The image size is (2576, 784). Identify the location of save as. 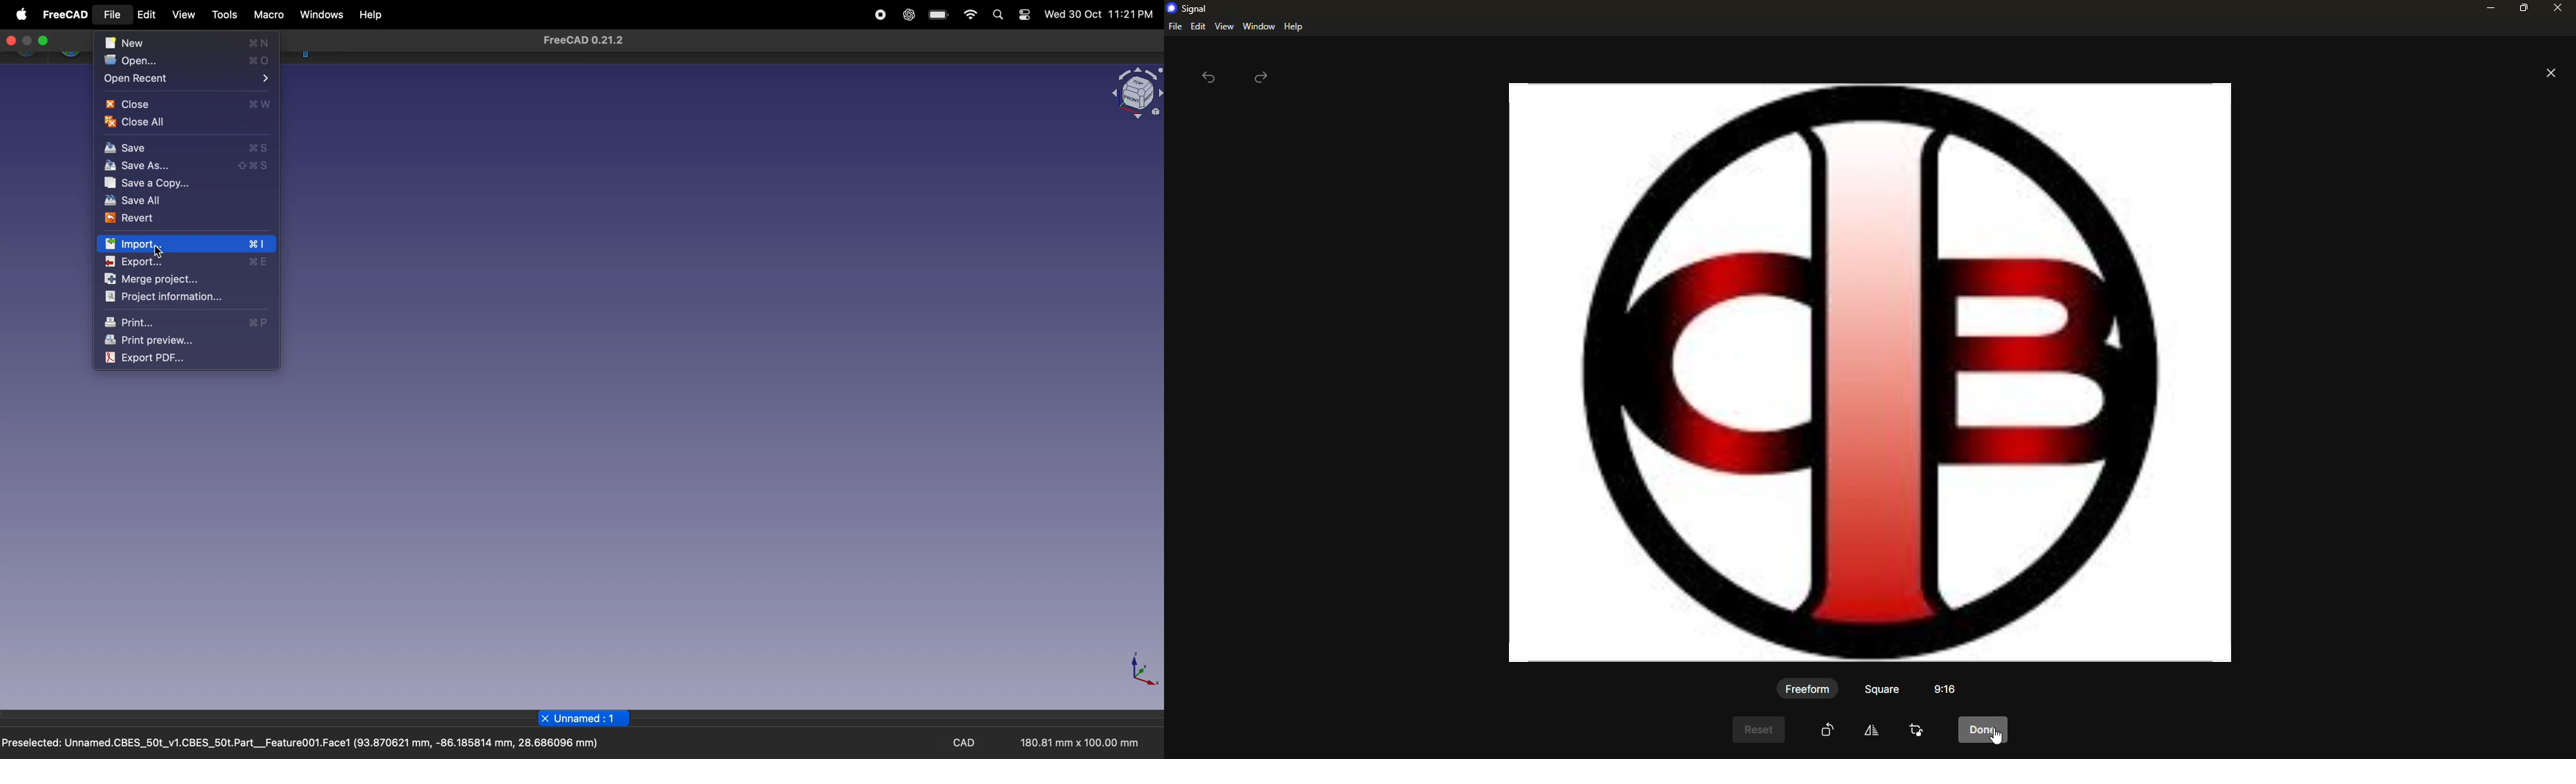
(183, 166).